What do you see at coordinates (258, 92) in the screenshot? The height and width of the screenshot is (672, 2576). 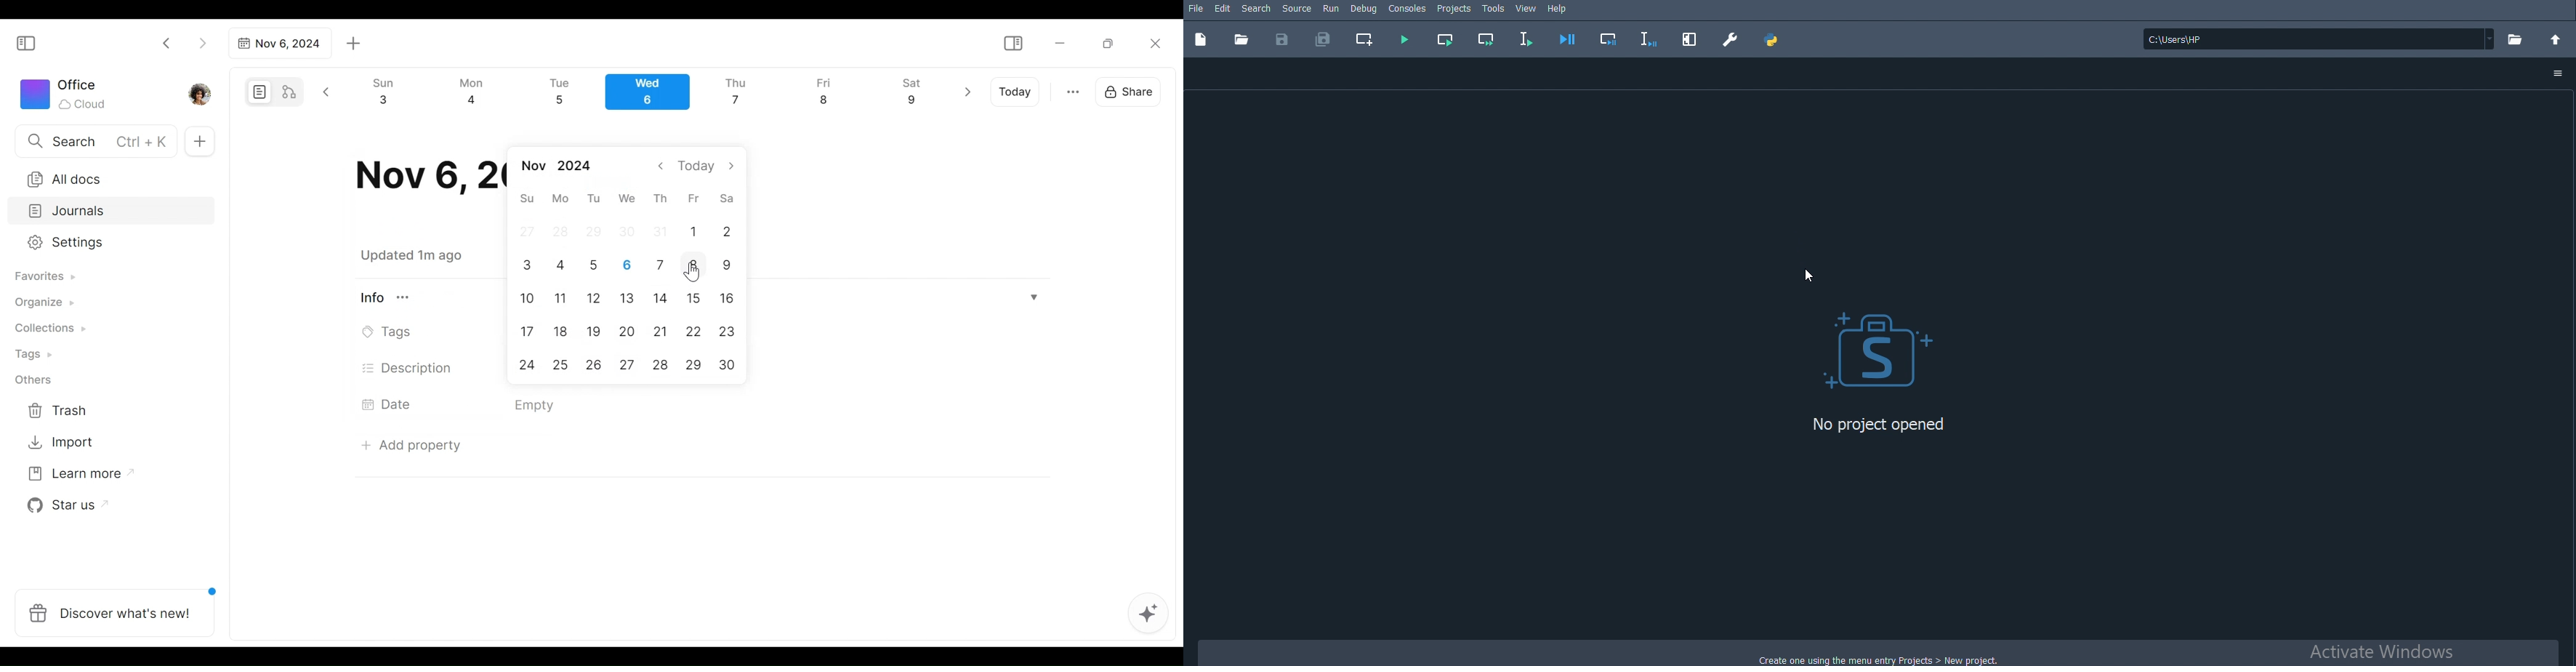 I see `Page mode` at bounding box center [258, 92].